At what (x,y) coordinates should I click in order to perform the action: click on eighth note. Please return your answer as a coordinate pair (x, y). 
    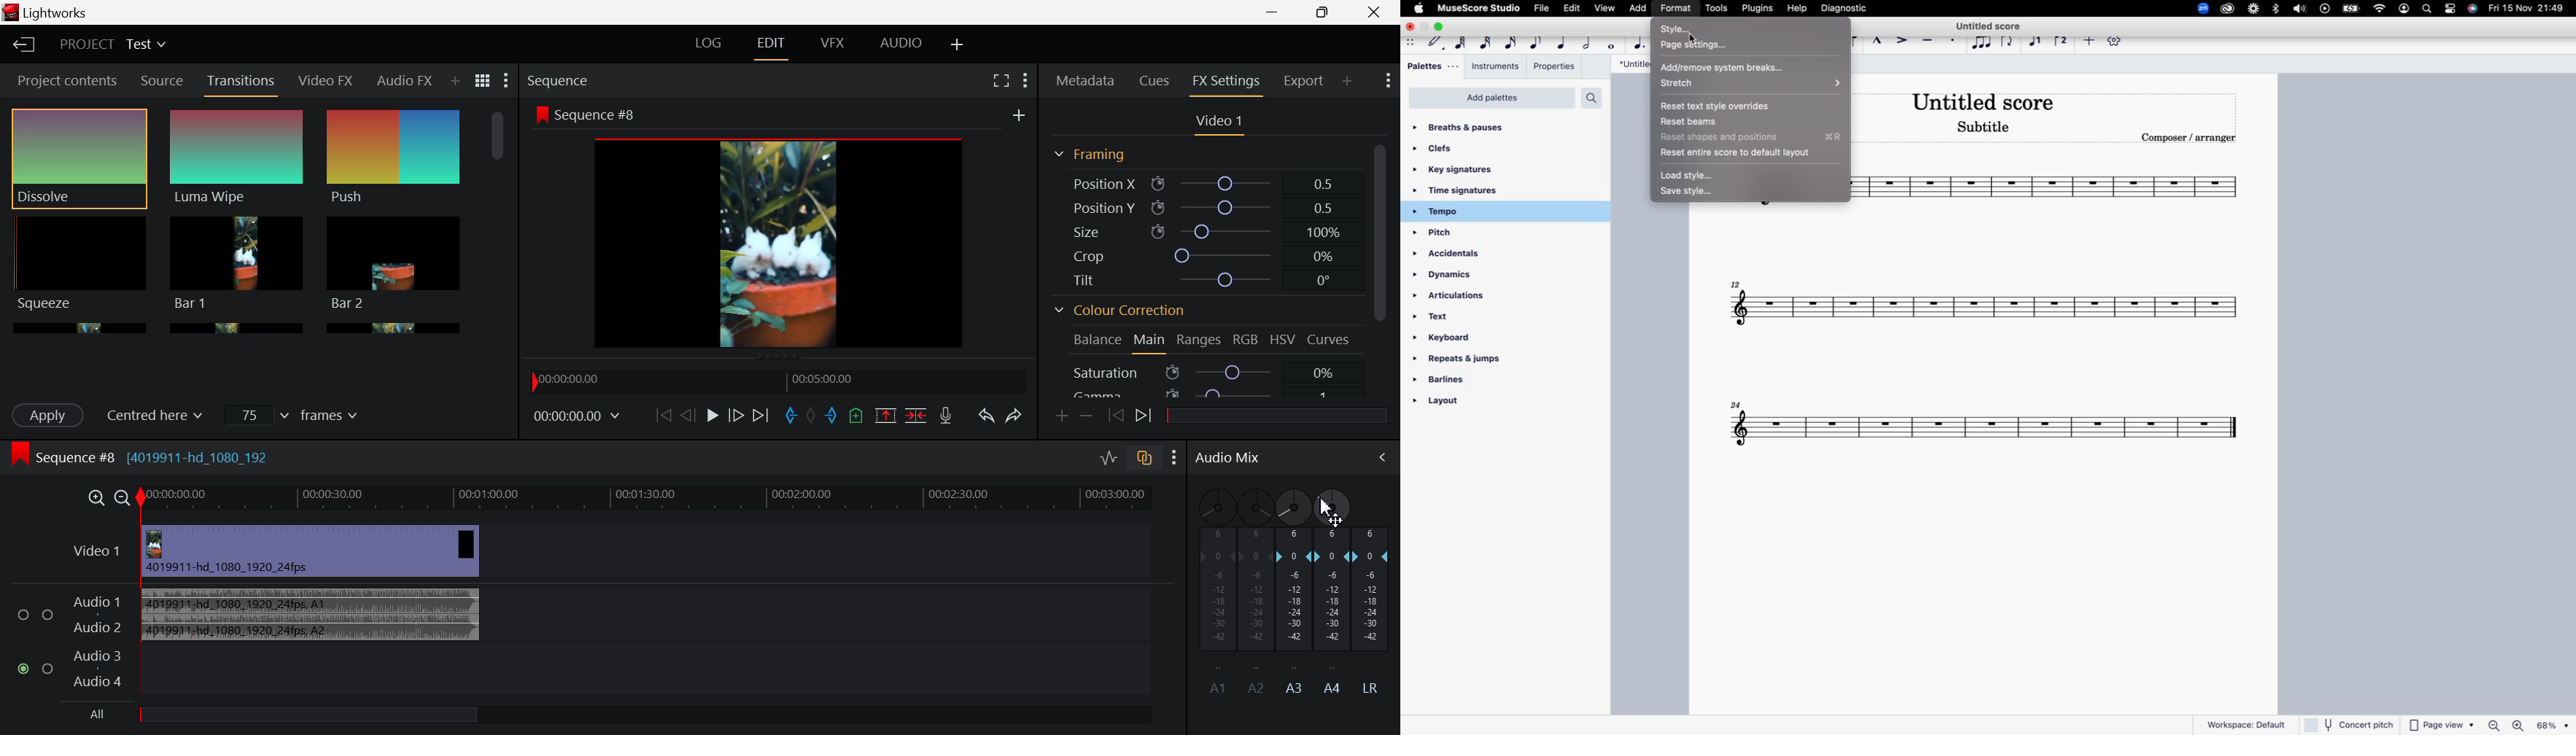
    Looking at the image, I should click on (1537, 41).